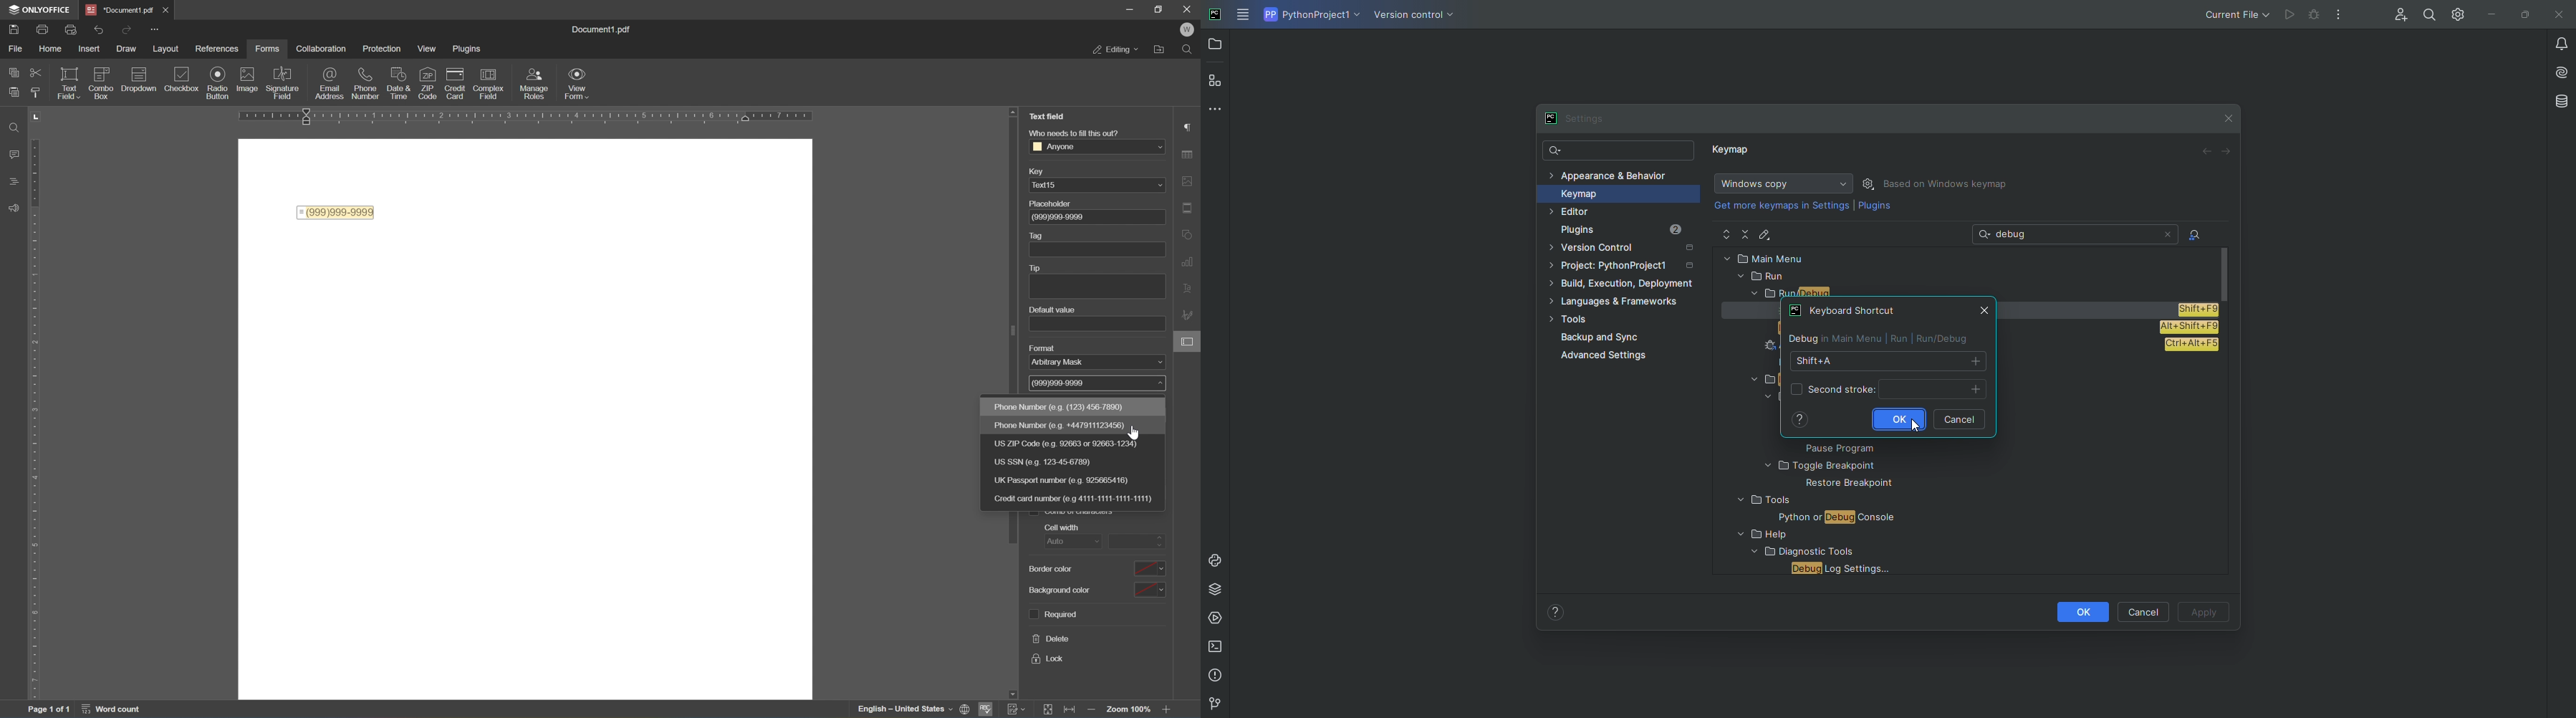  Describe the element at coordinates (13, 28) in the screenshot. I see `print` at that location.